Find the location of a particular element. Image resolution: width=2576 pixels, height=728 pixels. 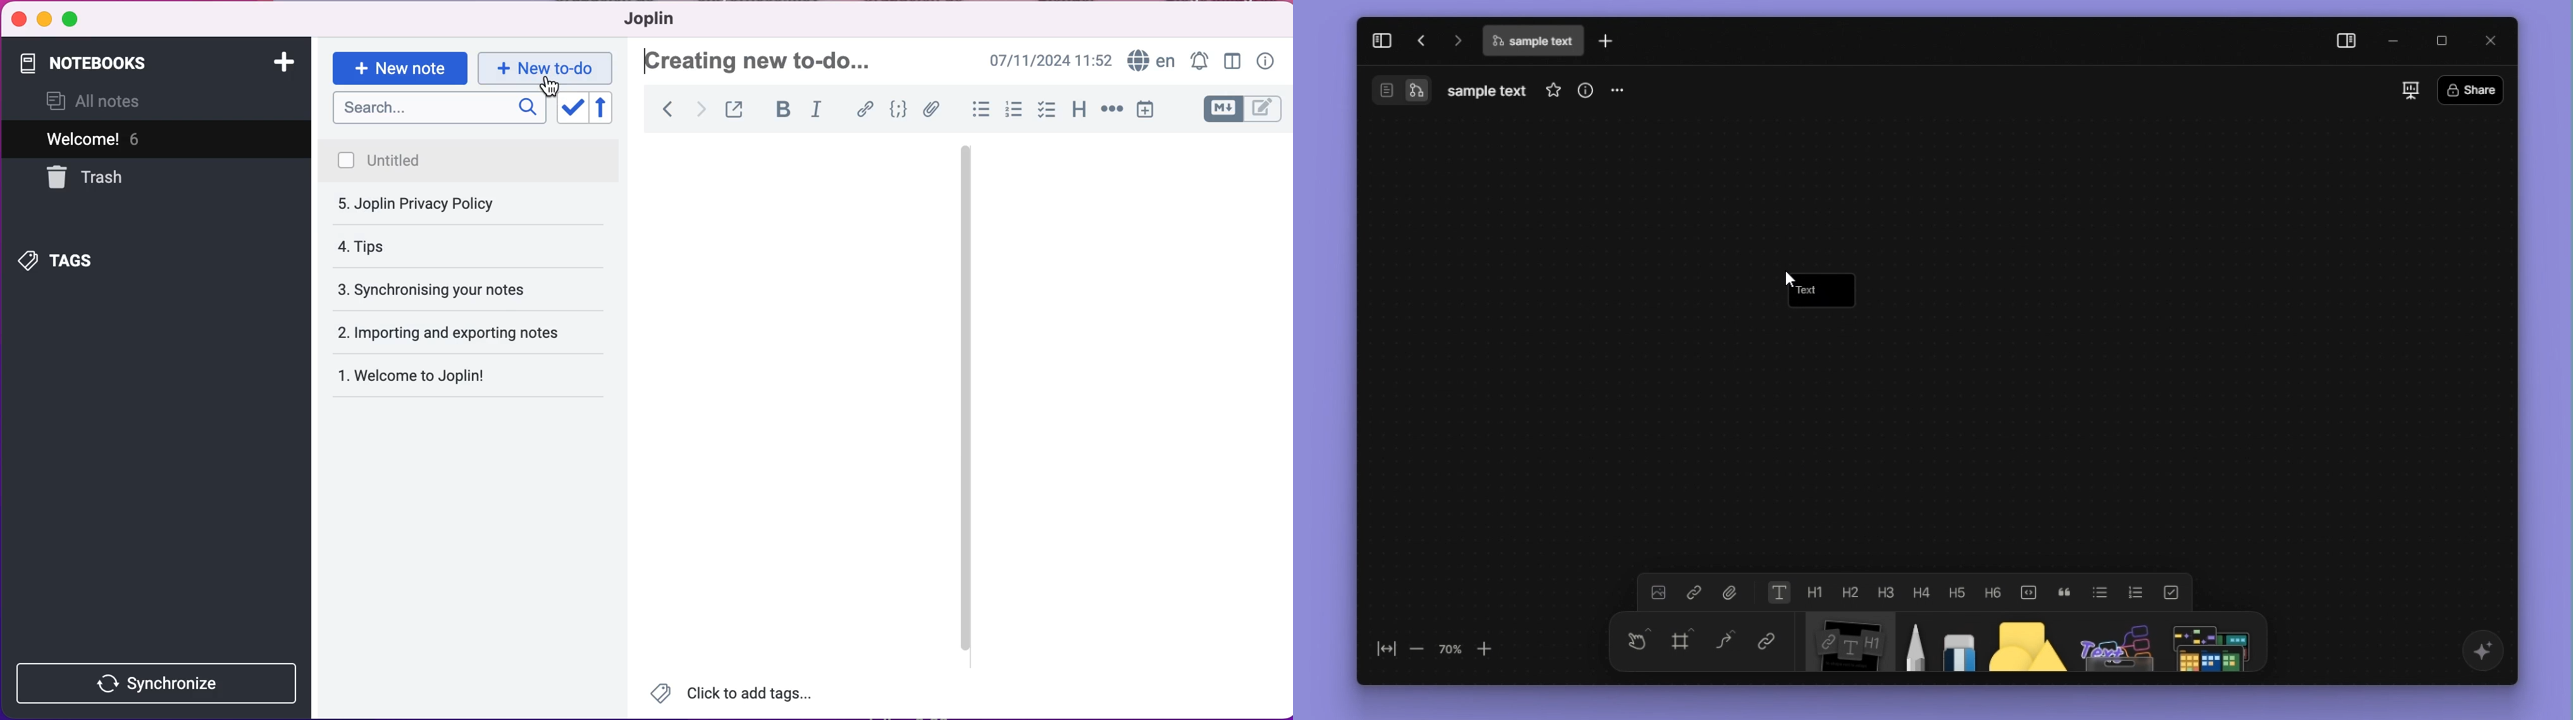

Empty canvas is located at coordinates (1135, 409).